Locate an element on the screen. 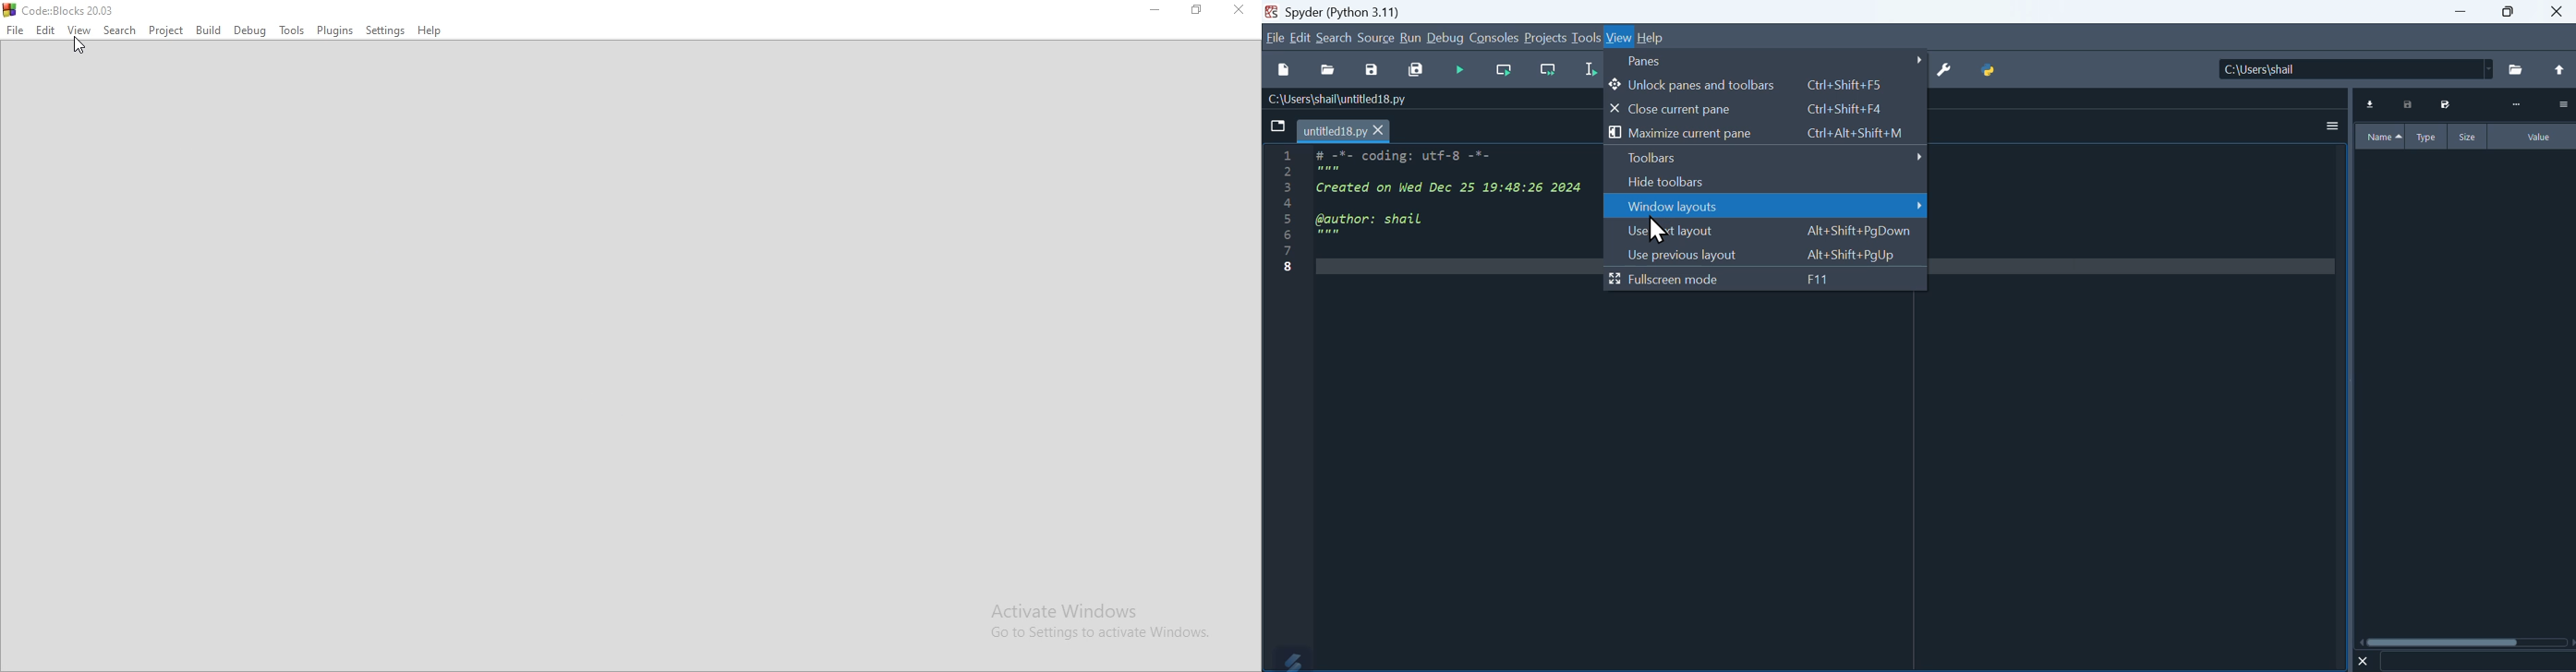 Image resolution: width=2576 pixels, height=672 pixels. Option is located at coordinates (2562, 104).